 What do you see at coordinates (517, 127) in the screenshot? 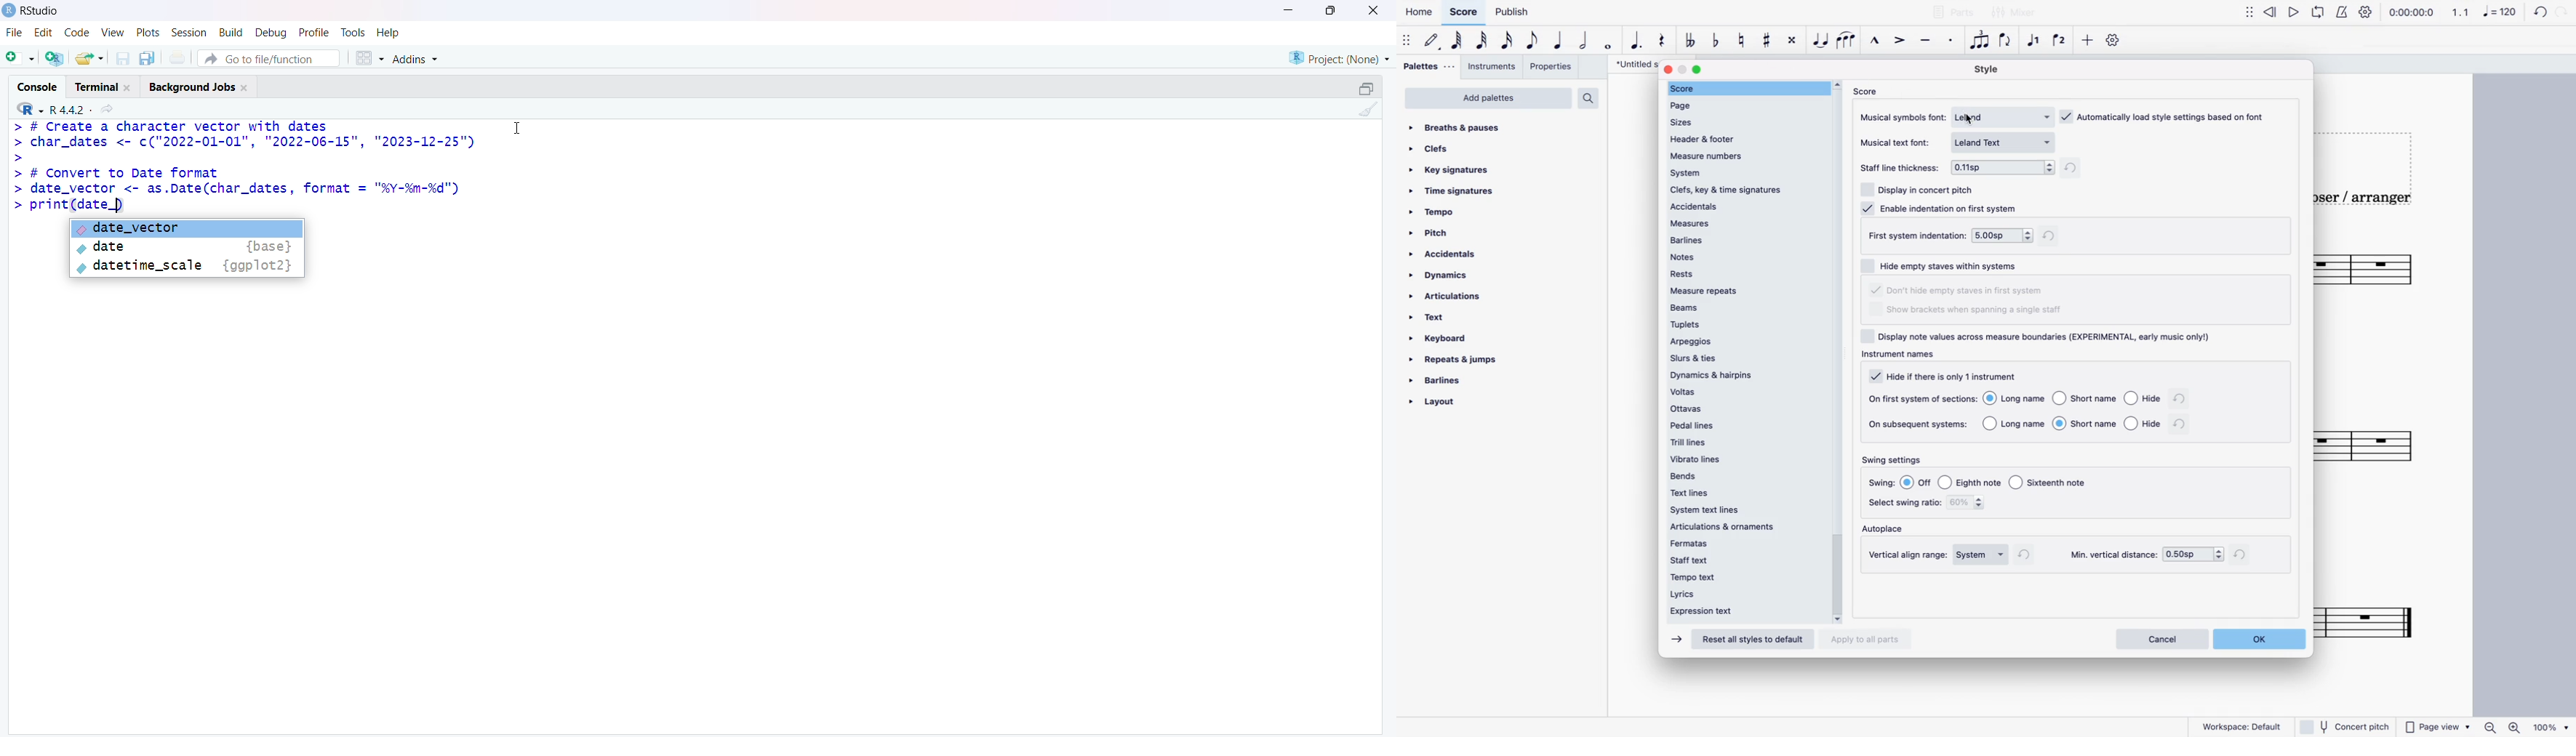
I see `Cursor` at bounding box center [517, 127].